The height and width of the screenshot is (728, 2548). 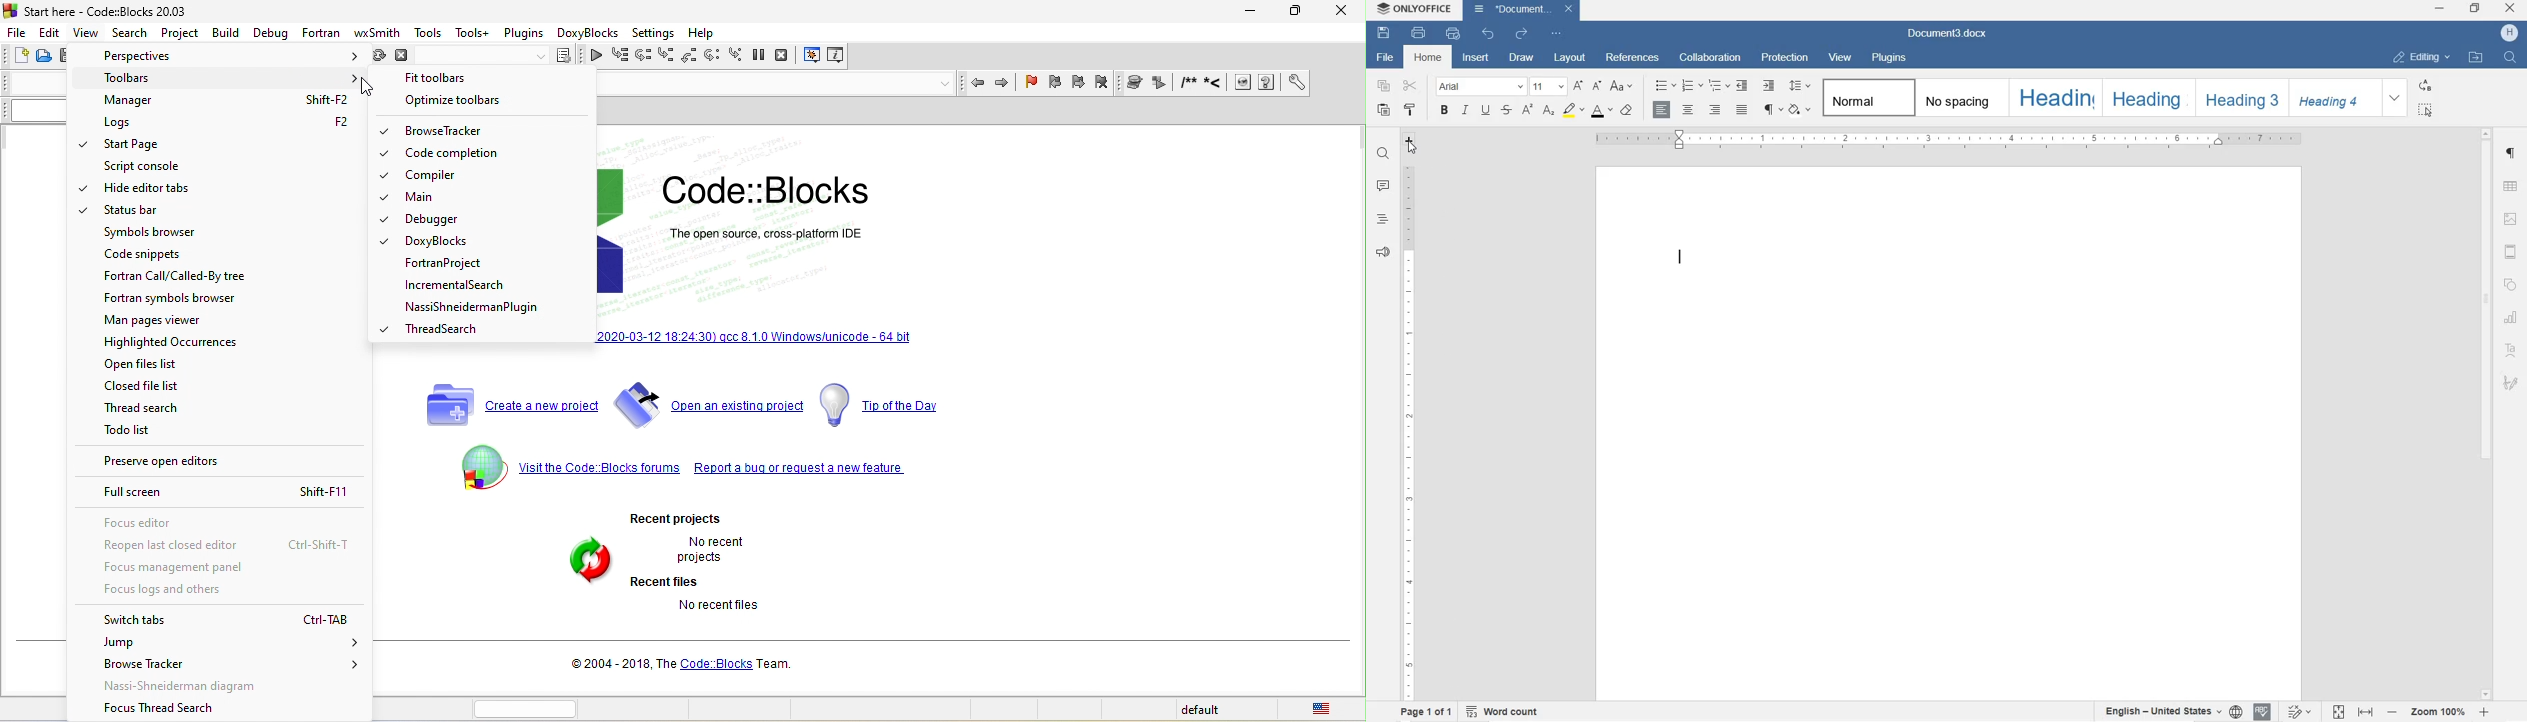 What do you see at coordinates (677, 667) in the screenshot?
I see `2004-2018 the code blocks team` at bounding box center [677, 667].